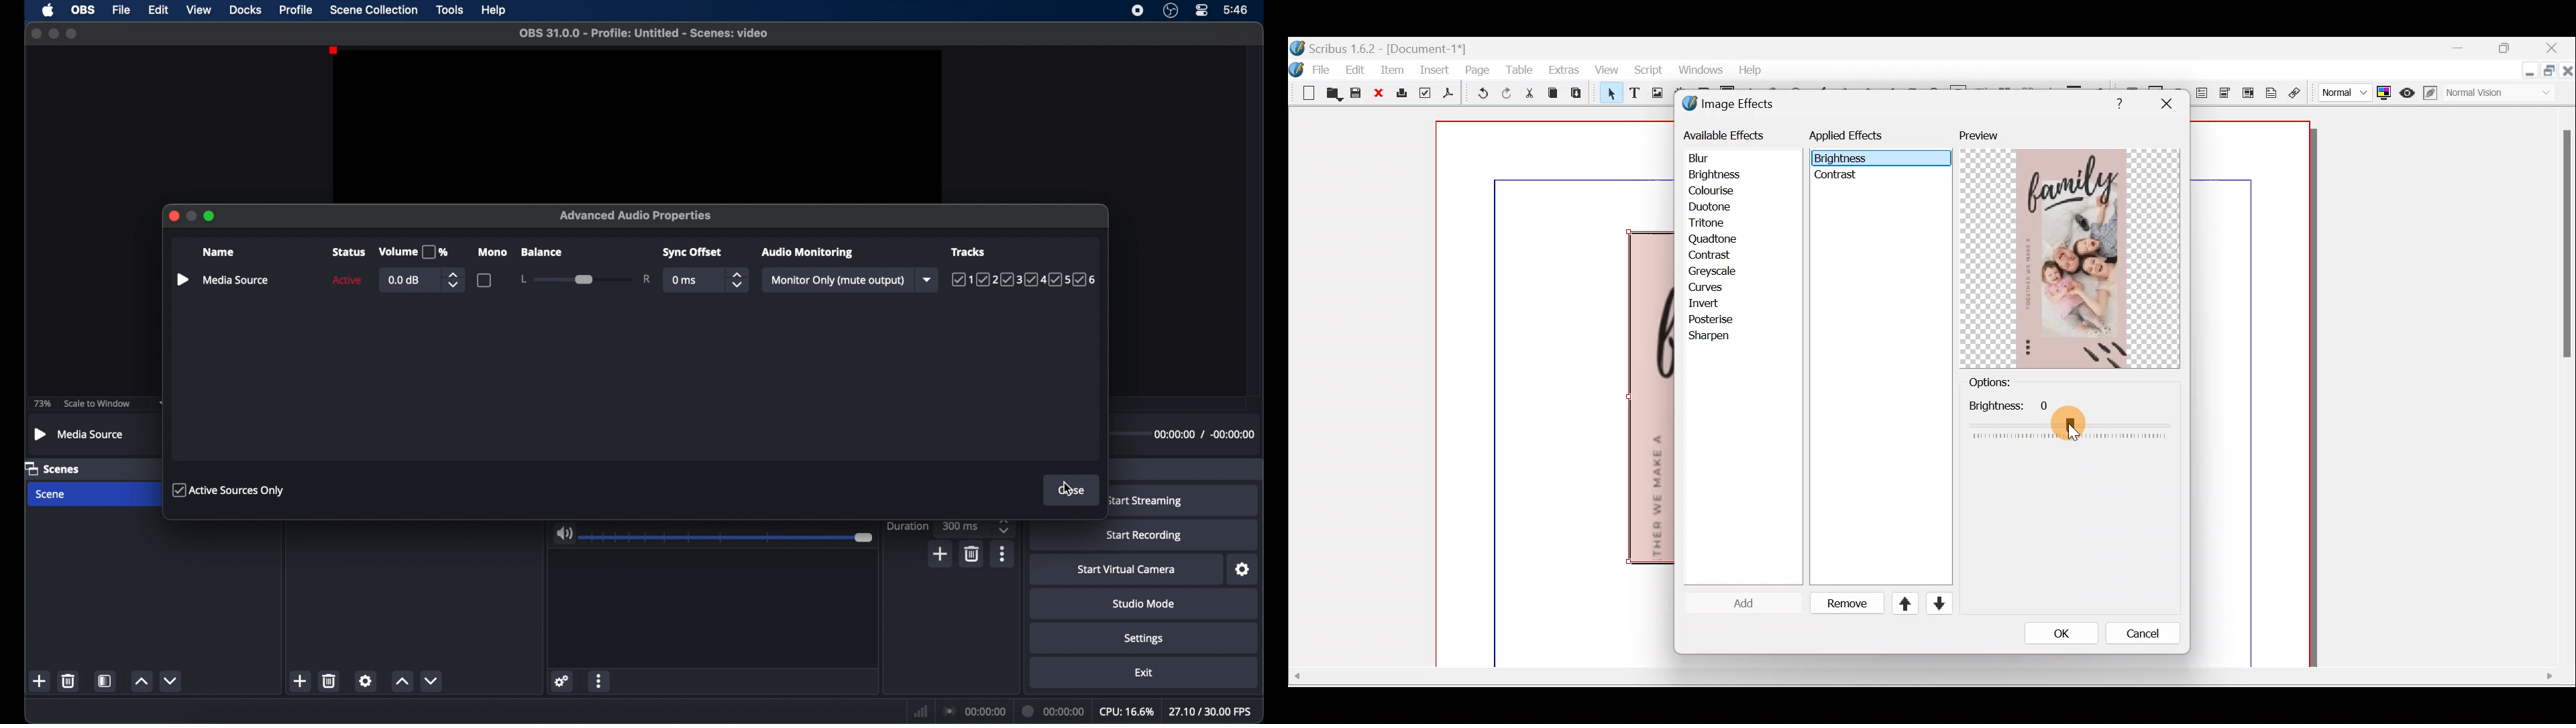 The image size is (2576, 728). Describe the element at coordinates (1605, 70) in the screenshot. I see `View` at that location.